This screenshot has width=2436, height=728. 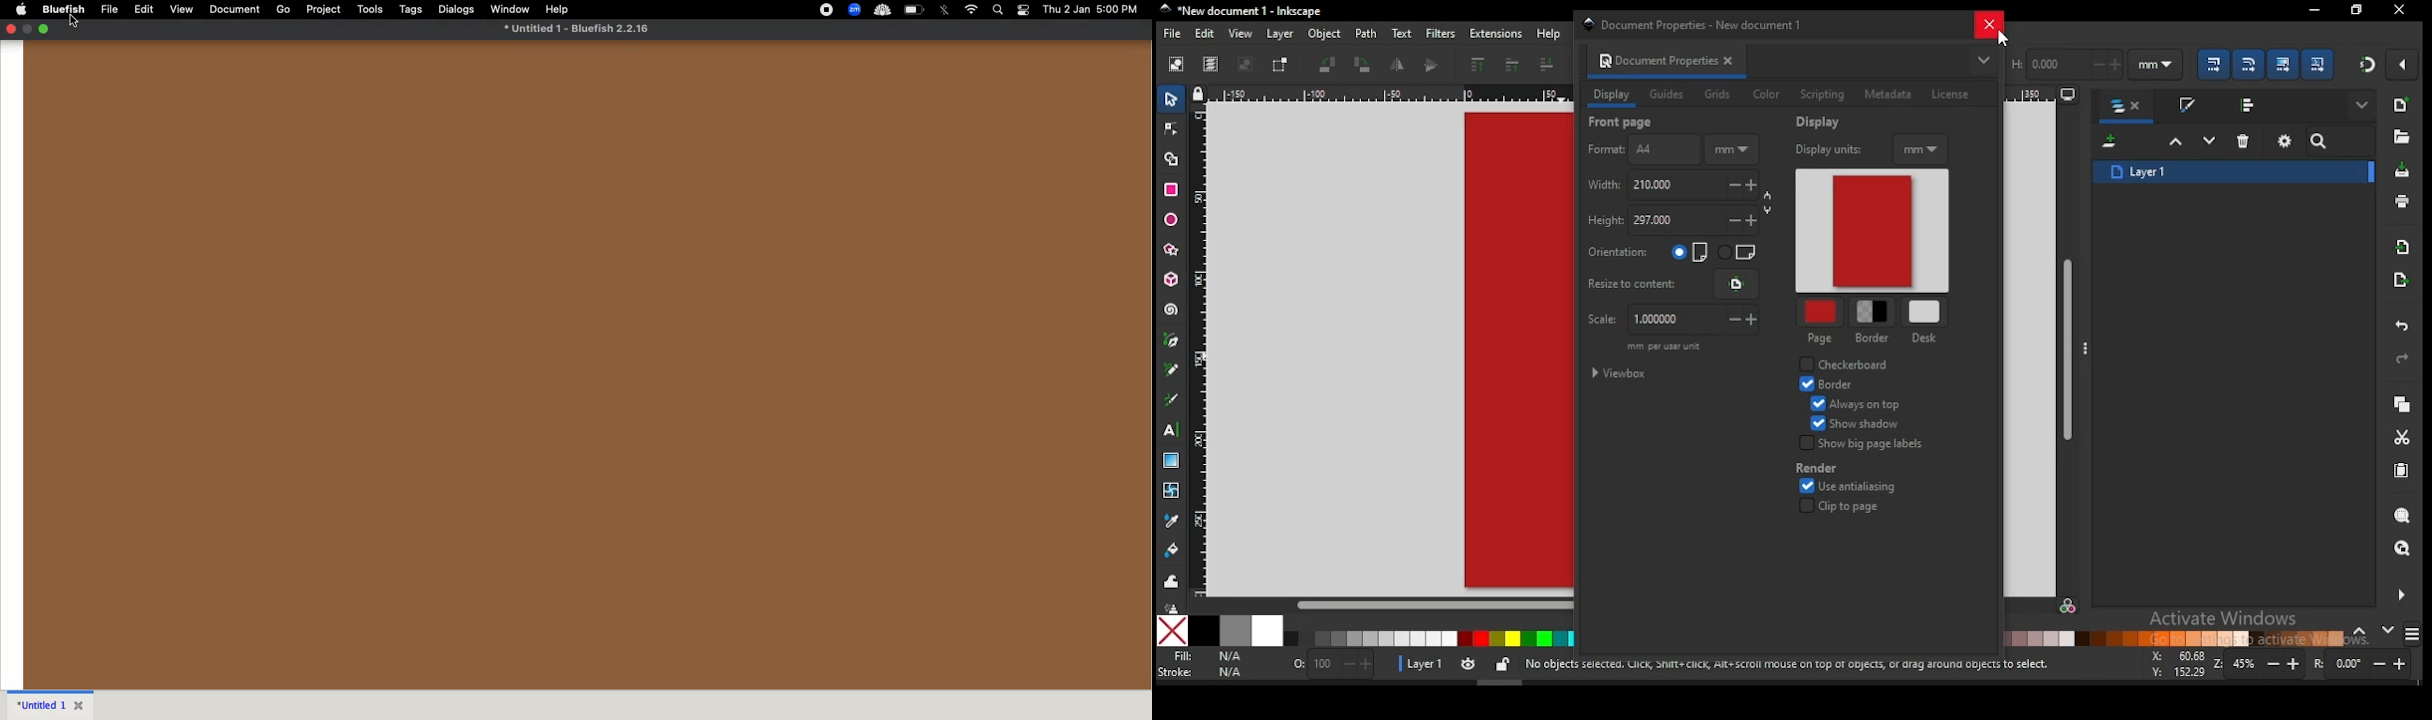 What do you see at coordinates (2112, 143) in the screenshot?
I see `new layer` at bounding box center [2112, 143].